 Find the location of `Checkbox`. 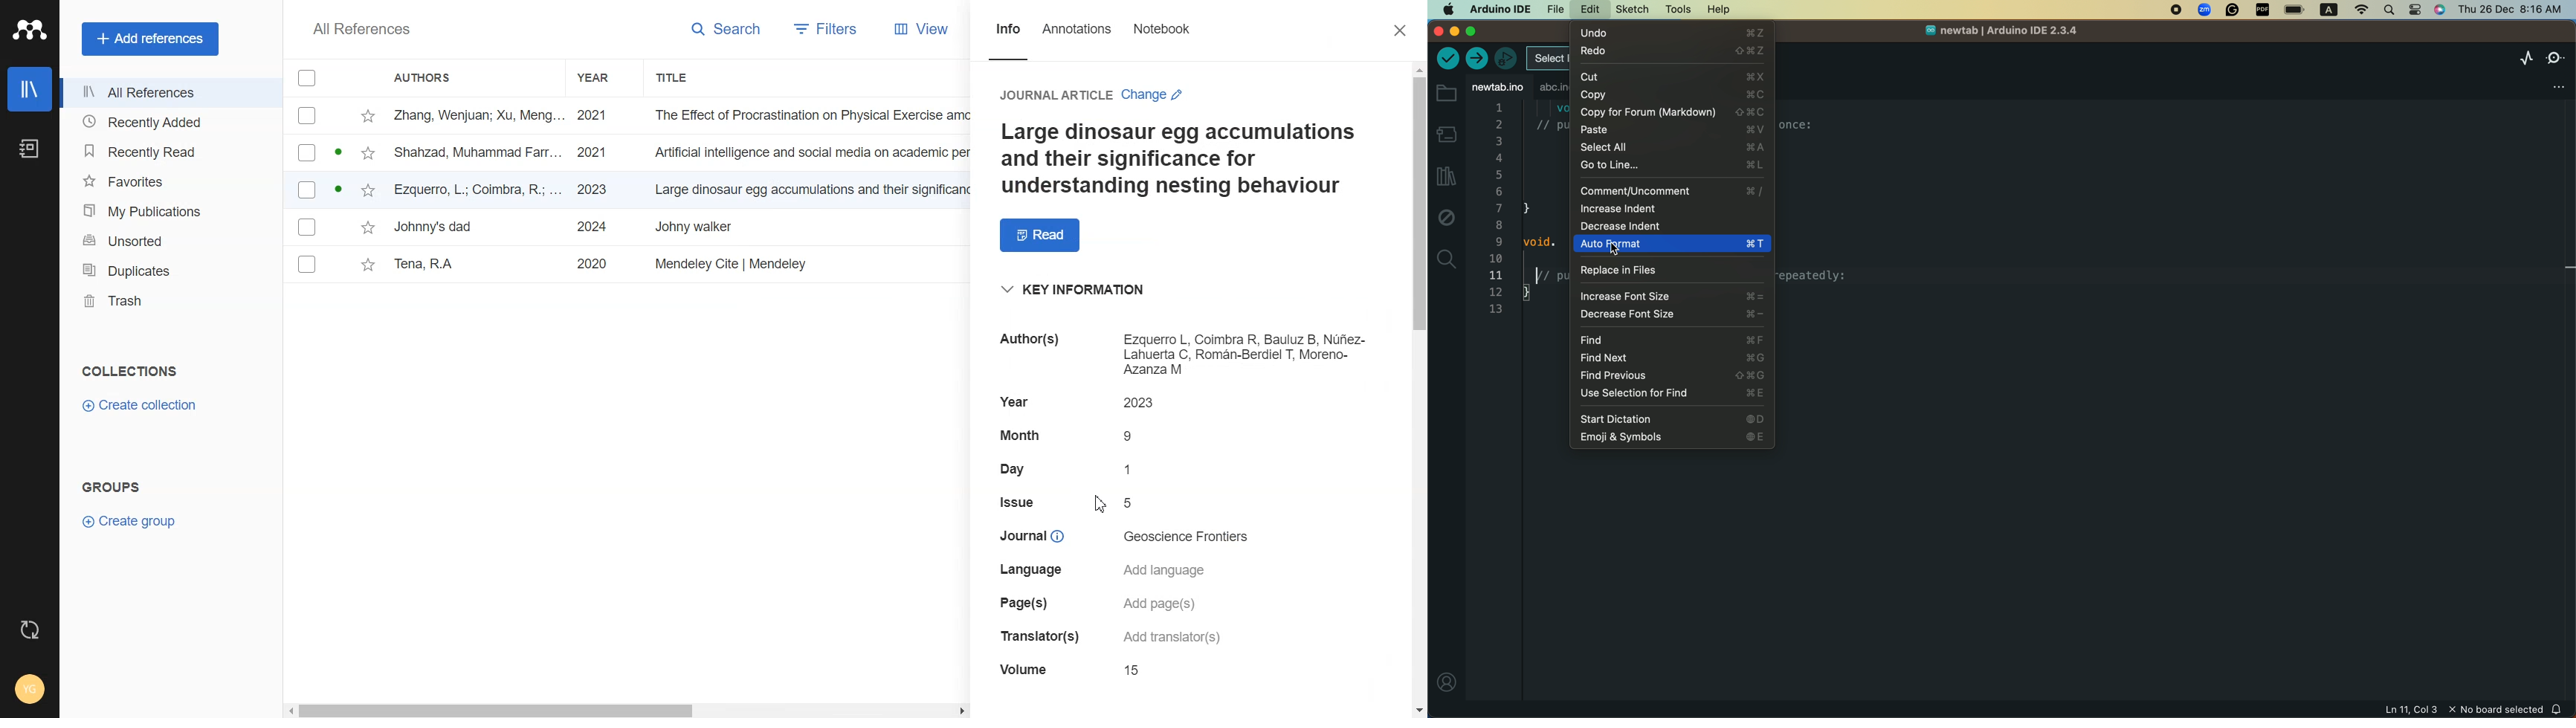

Checkbox is located at coordinates (308, 115).